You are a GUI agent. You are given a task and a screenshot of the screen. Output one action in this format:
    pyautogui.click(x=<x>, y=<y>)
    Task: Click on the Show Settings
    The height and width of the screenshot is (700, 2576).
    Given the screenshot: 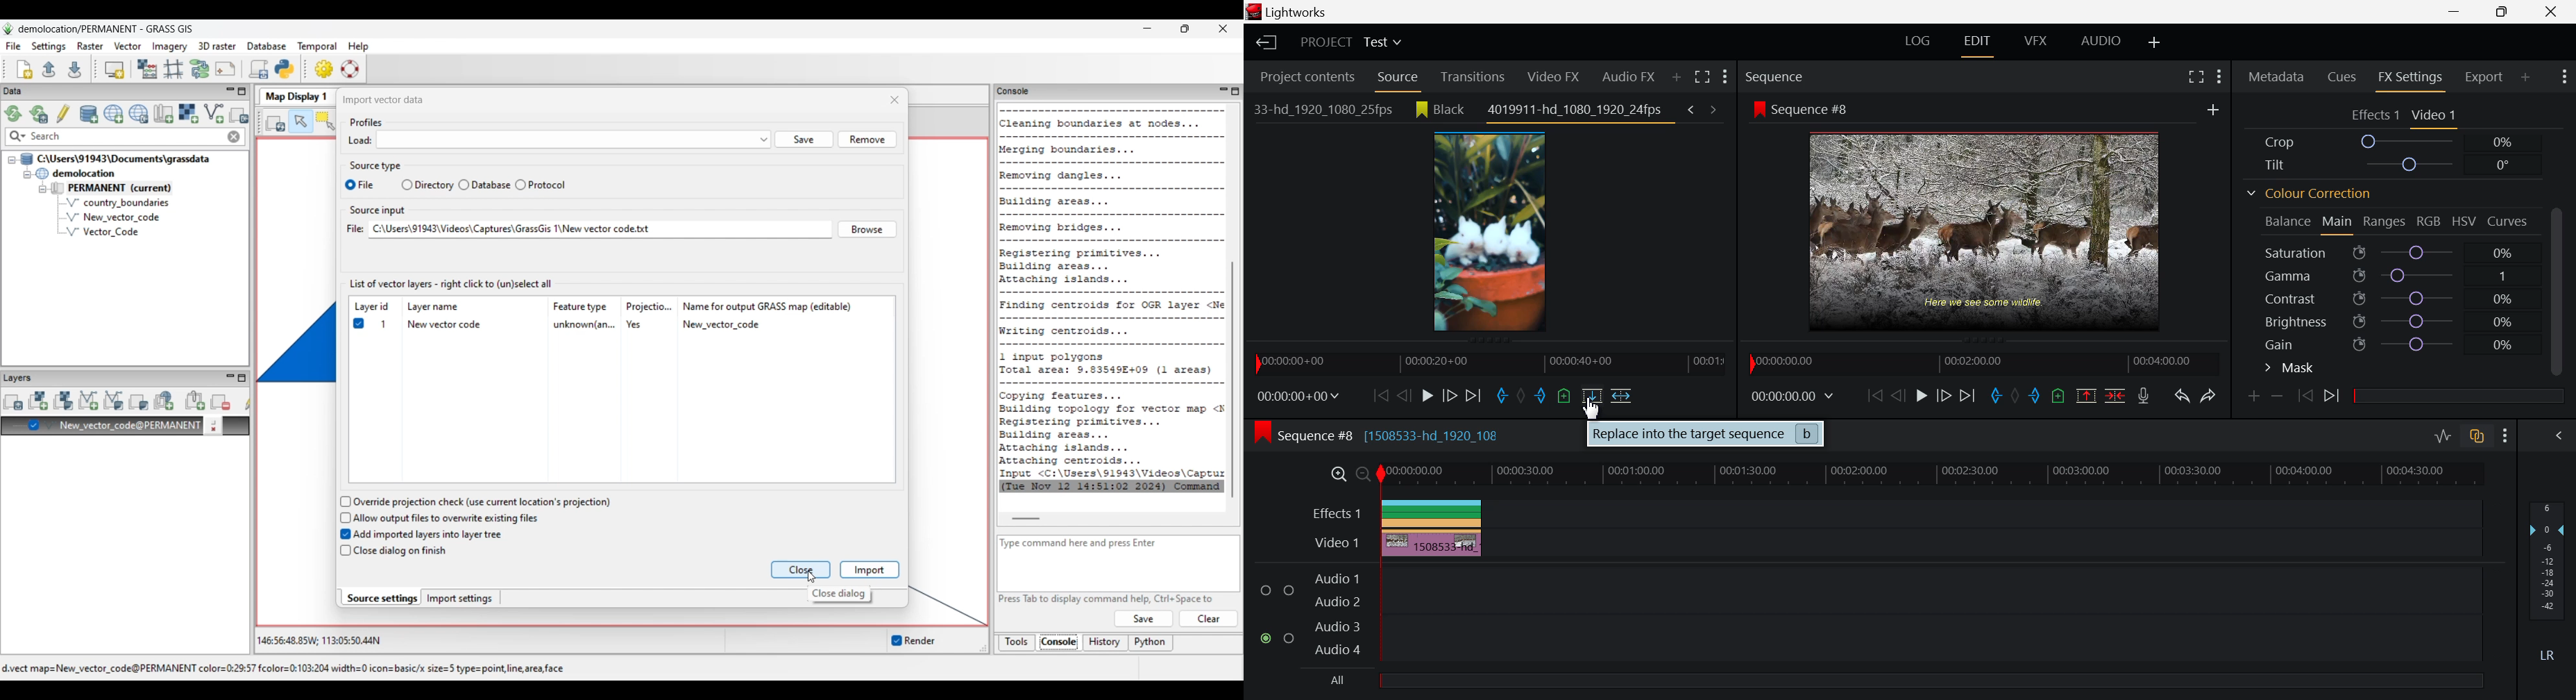 What is the action you would take?
    pyautogui.click(x=1727, y=78)
    